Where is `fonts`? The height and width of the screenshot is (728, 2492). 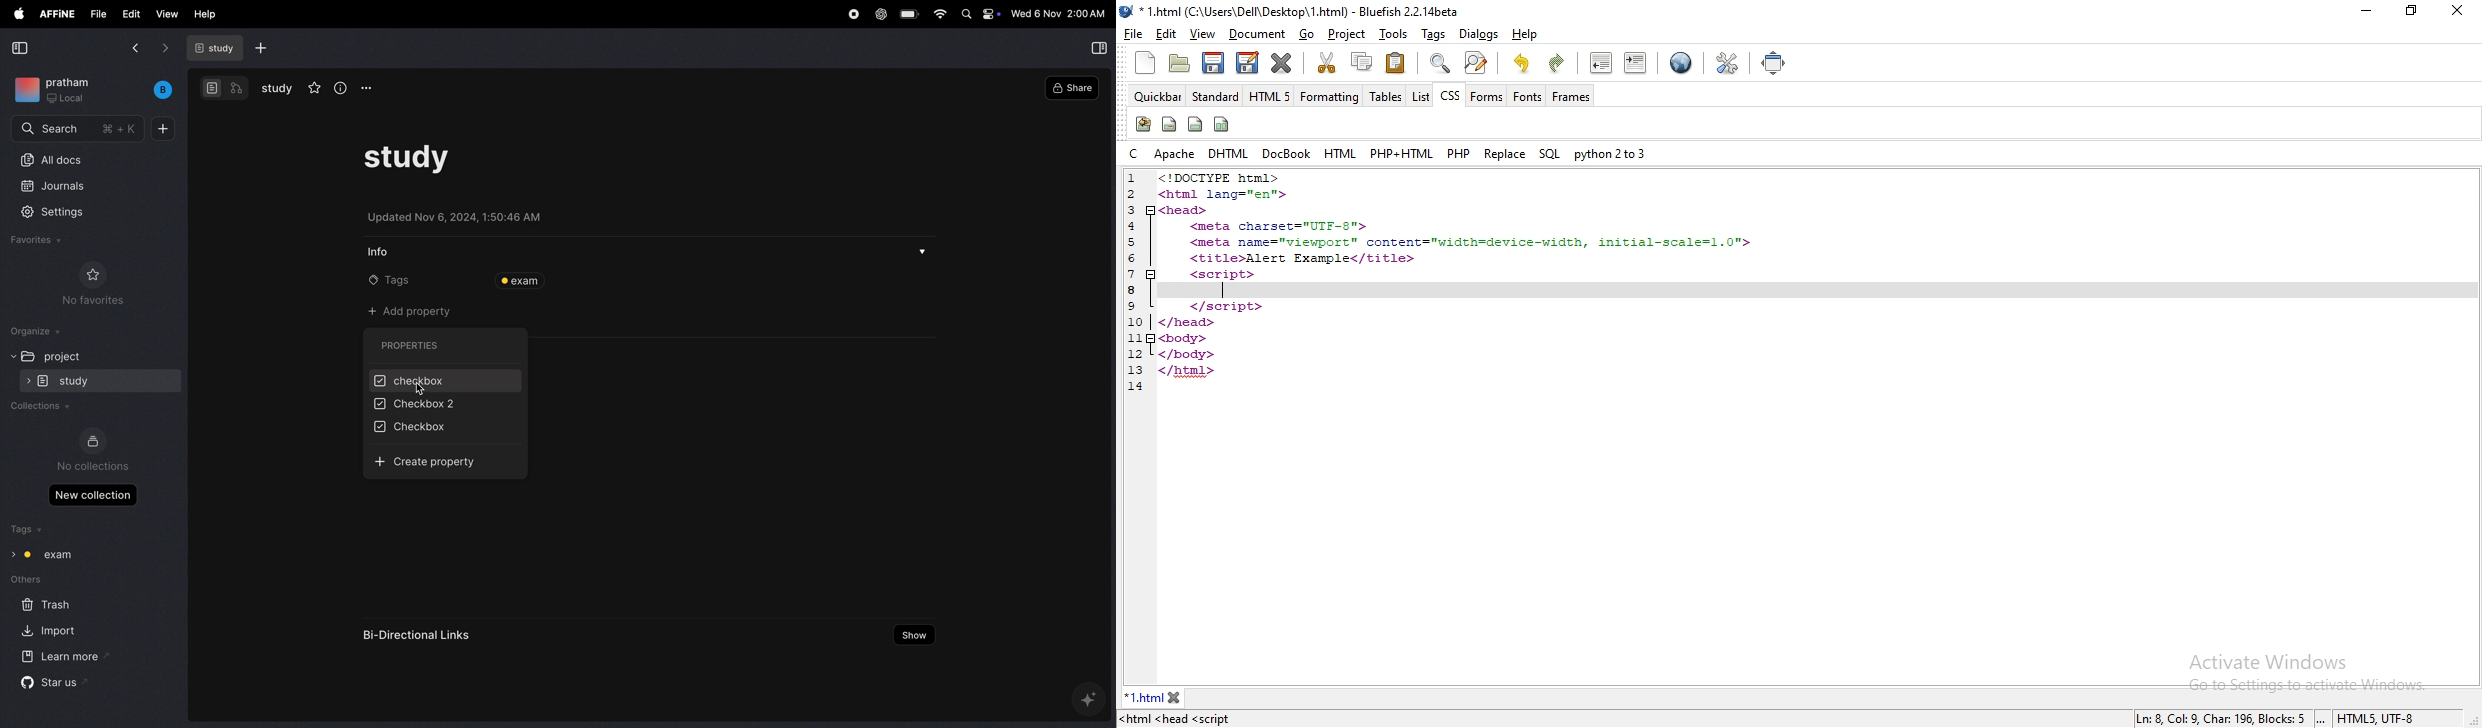
fonts is located at coordinates (1525, 97).